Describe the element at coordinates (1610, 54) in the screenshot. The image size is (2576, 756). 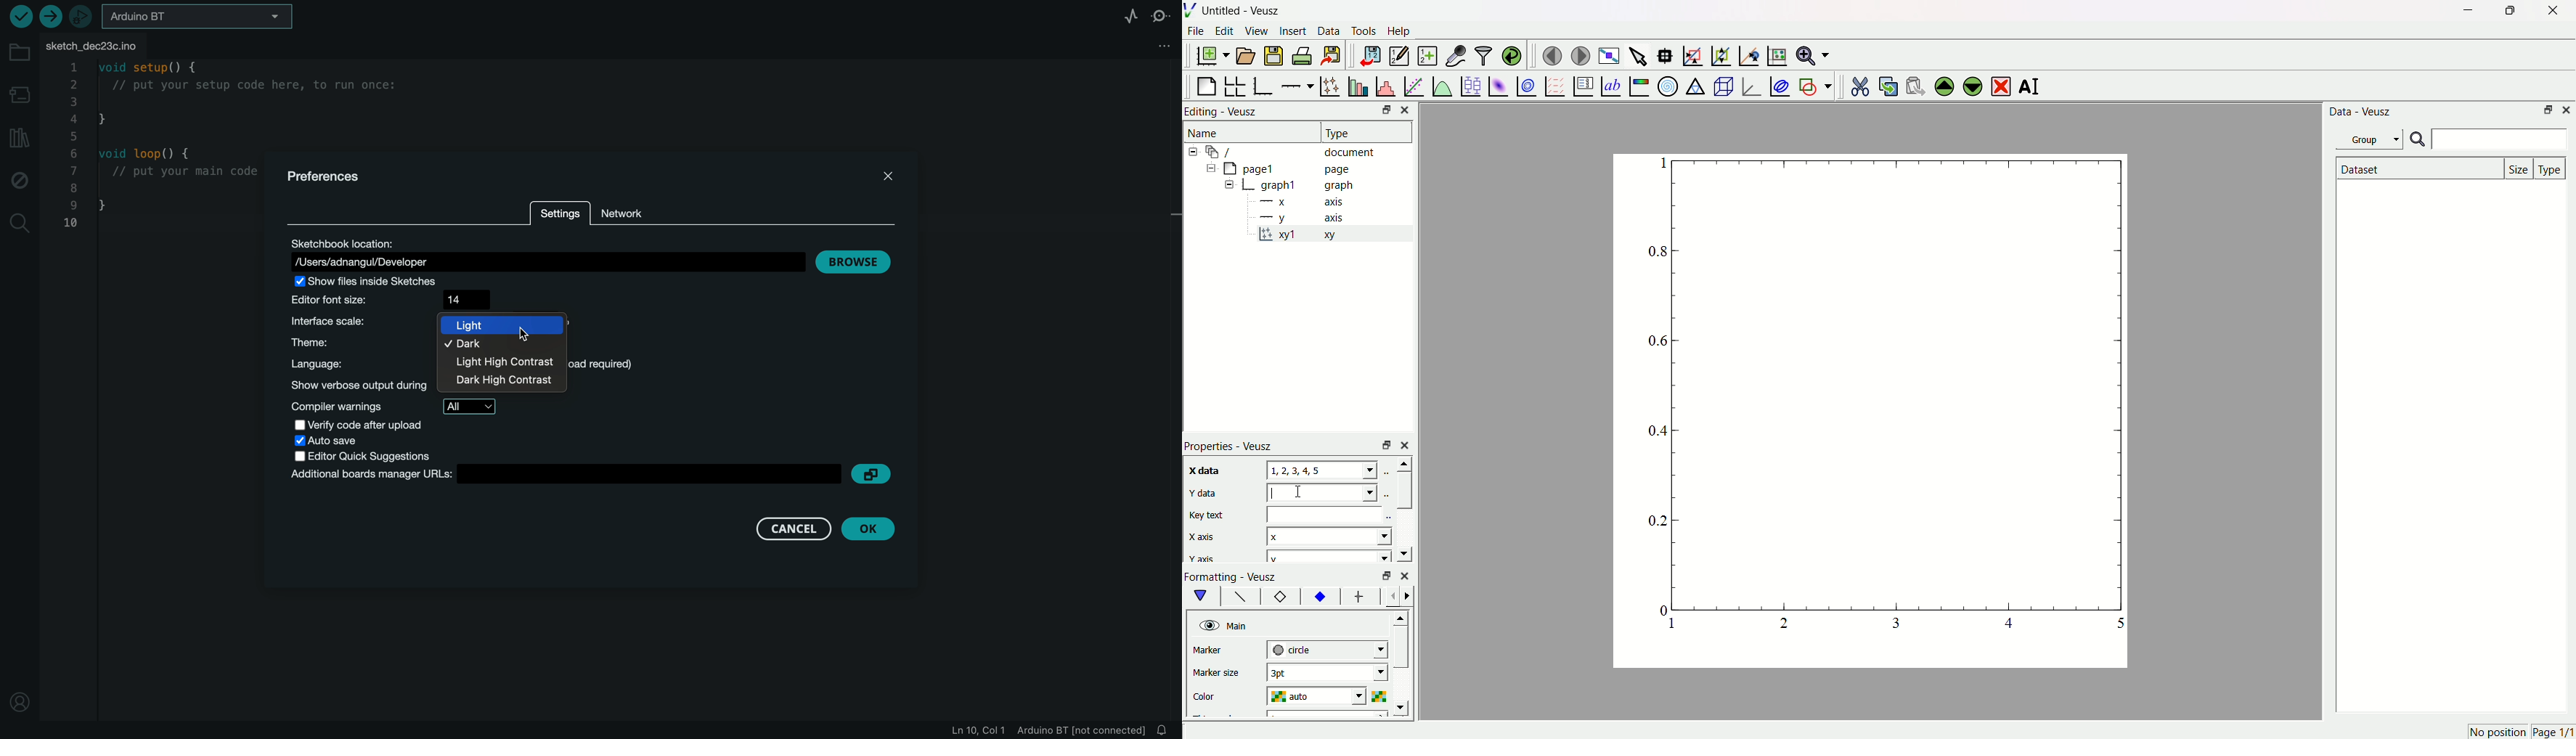
I see `view plot full screen` at that location.